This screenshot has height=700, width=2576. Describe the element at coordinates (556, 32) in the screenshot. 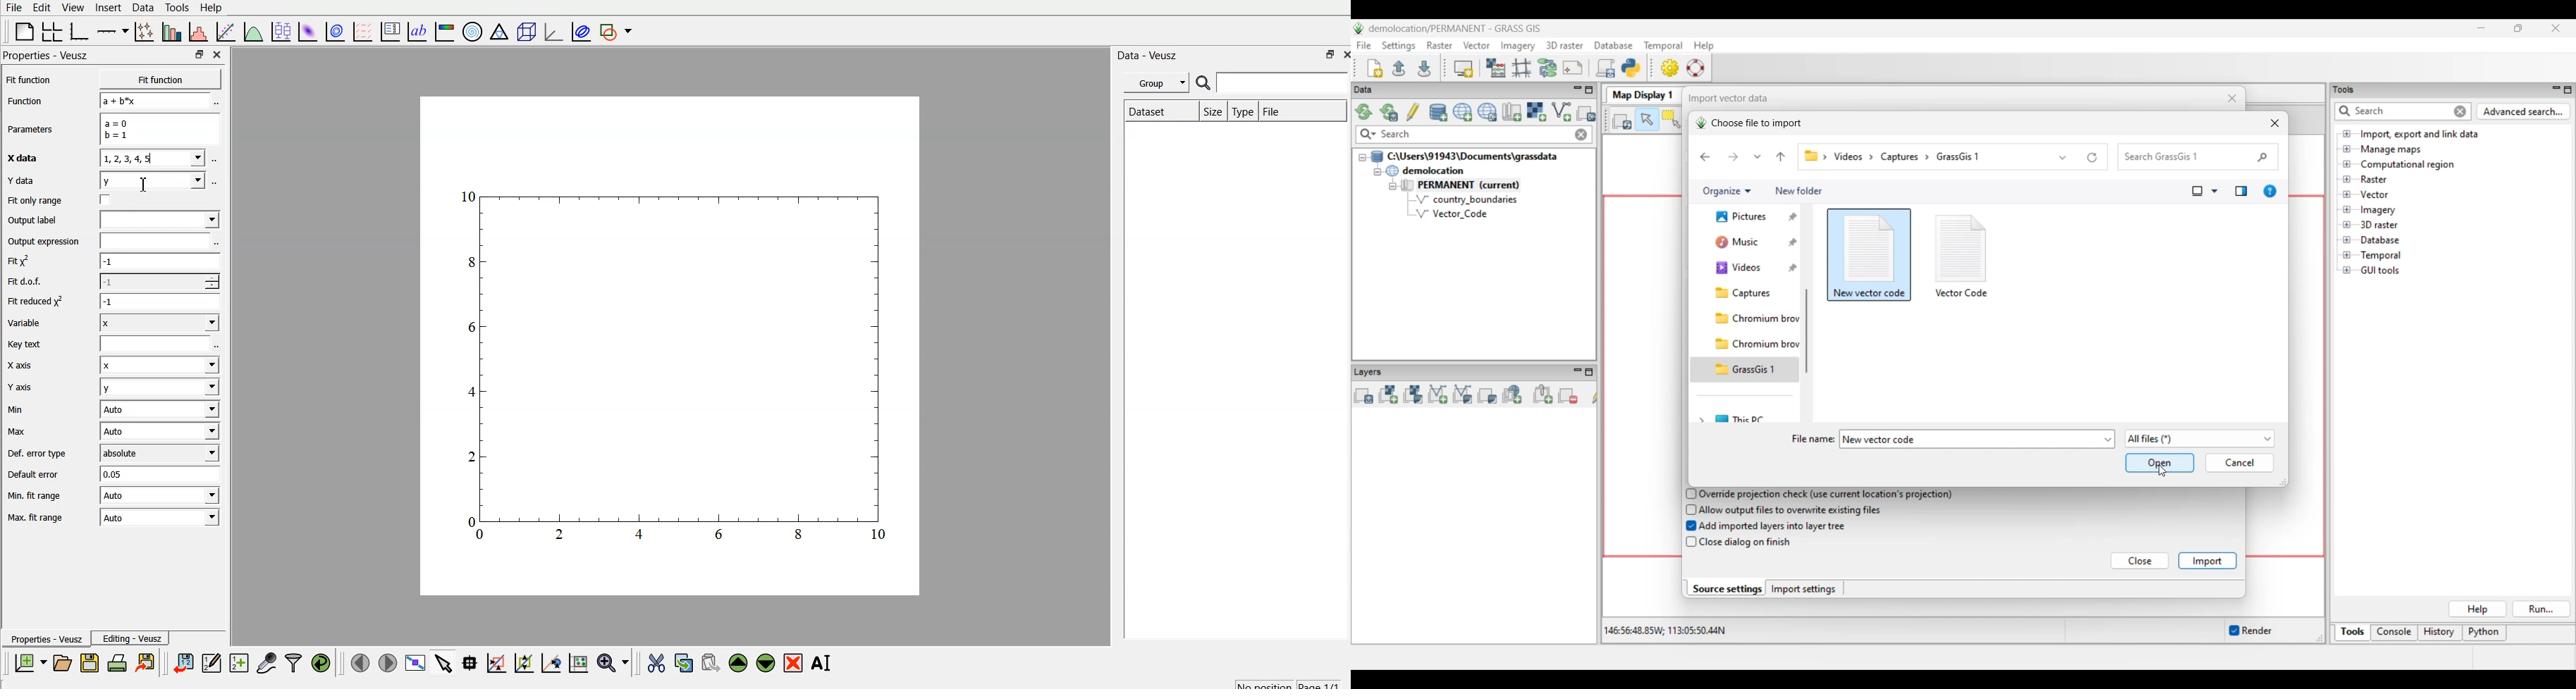

I see `3d graph` at that location.